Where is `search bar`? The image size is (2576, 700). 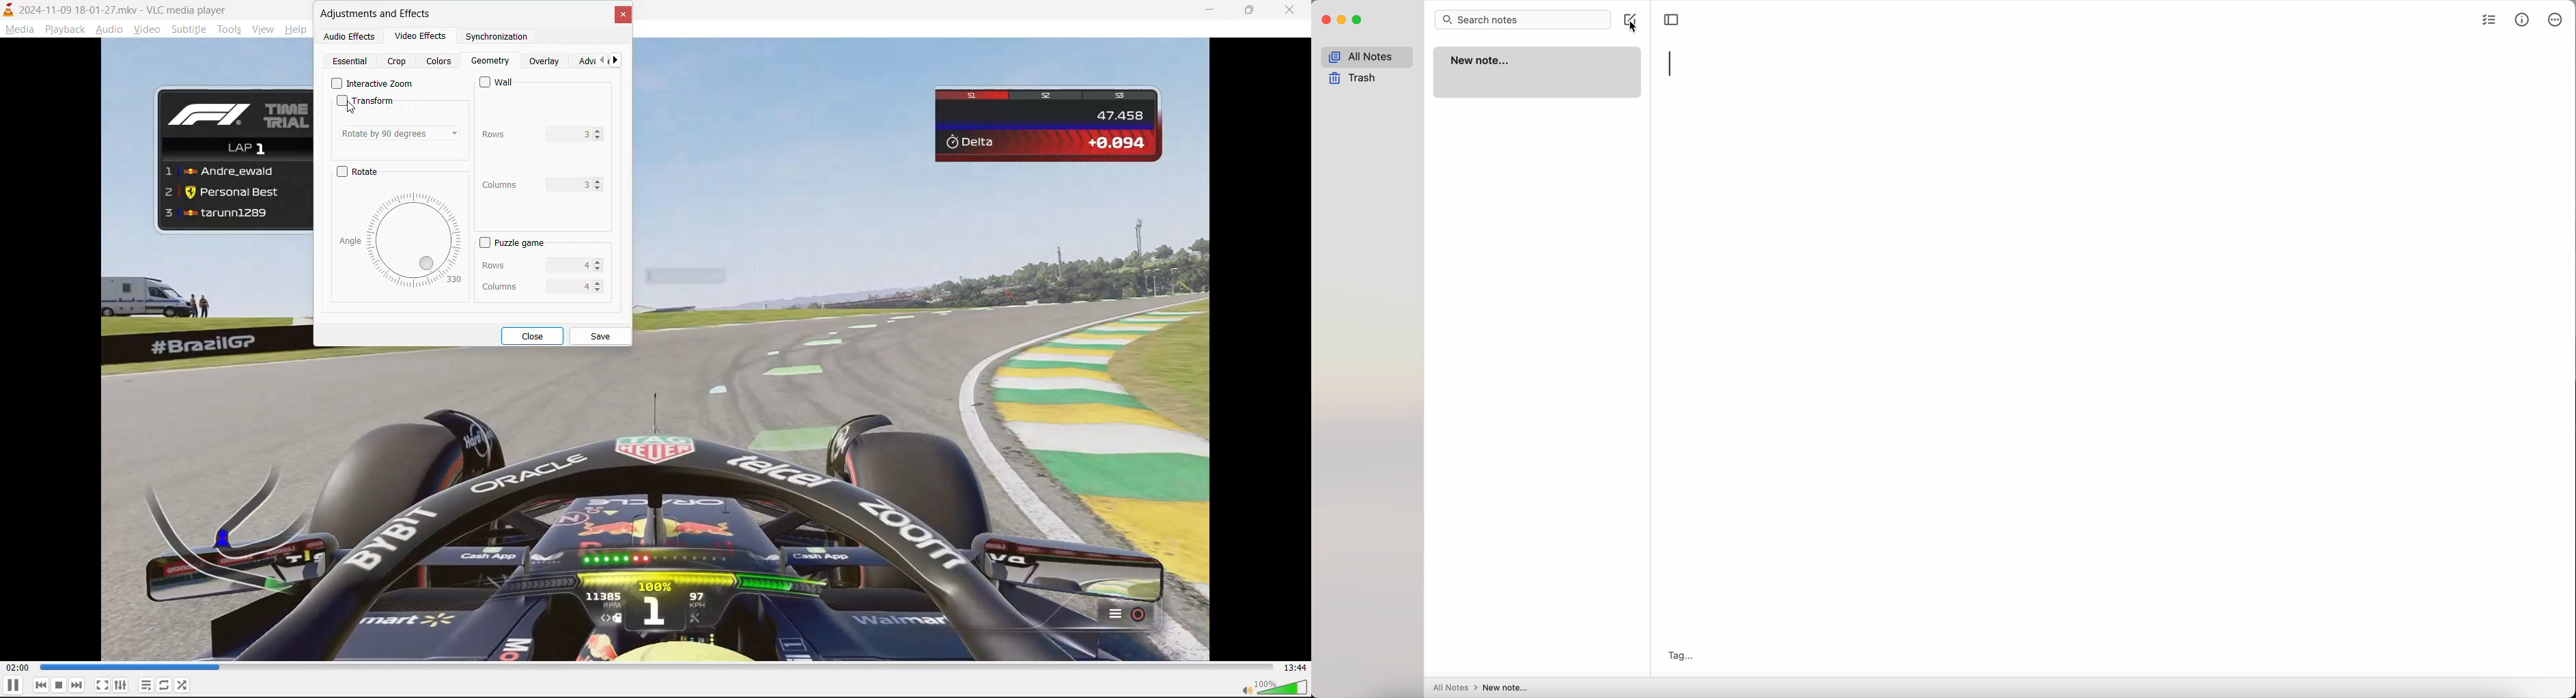 search bar is located at coordinates (1525, 20).